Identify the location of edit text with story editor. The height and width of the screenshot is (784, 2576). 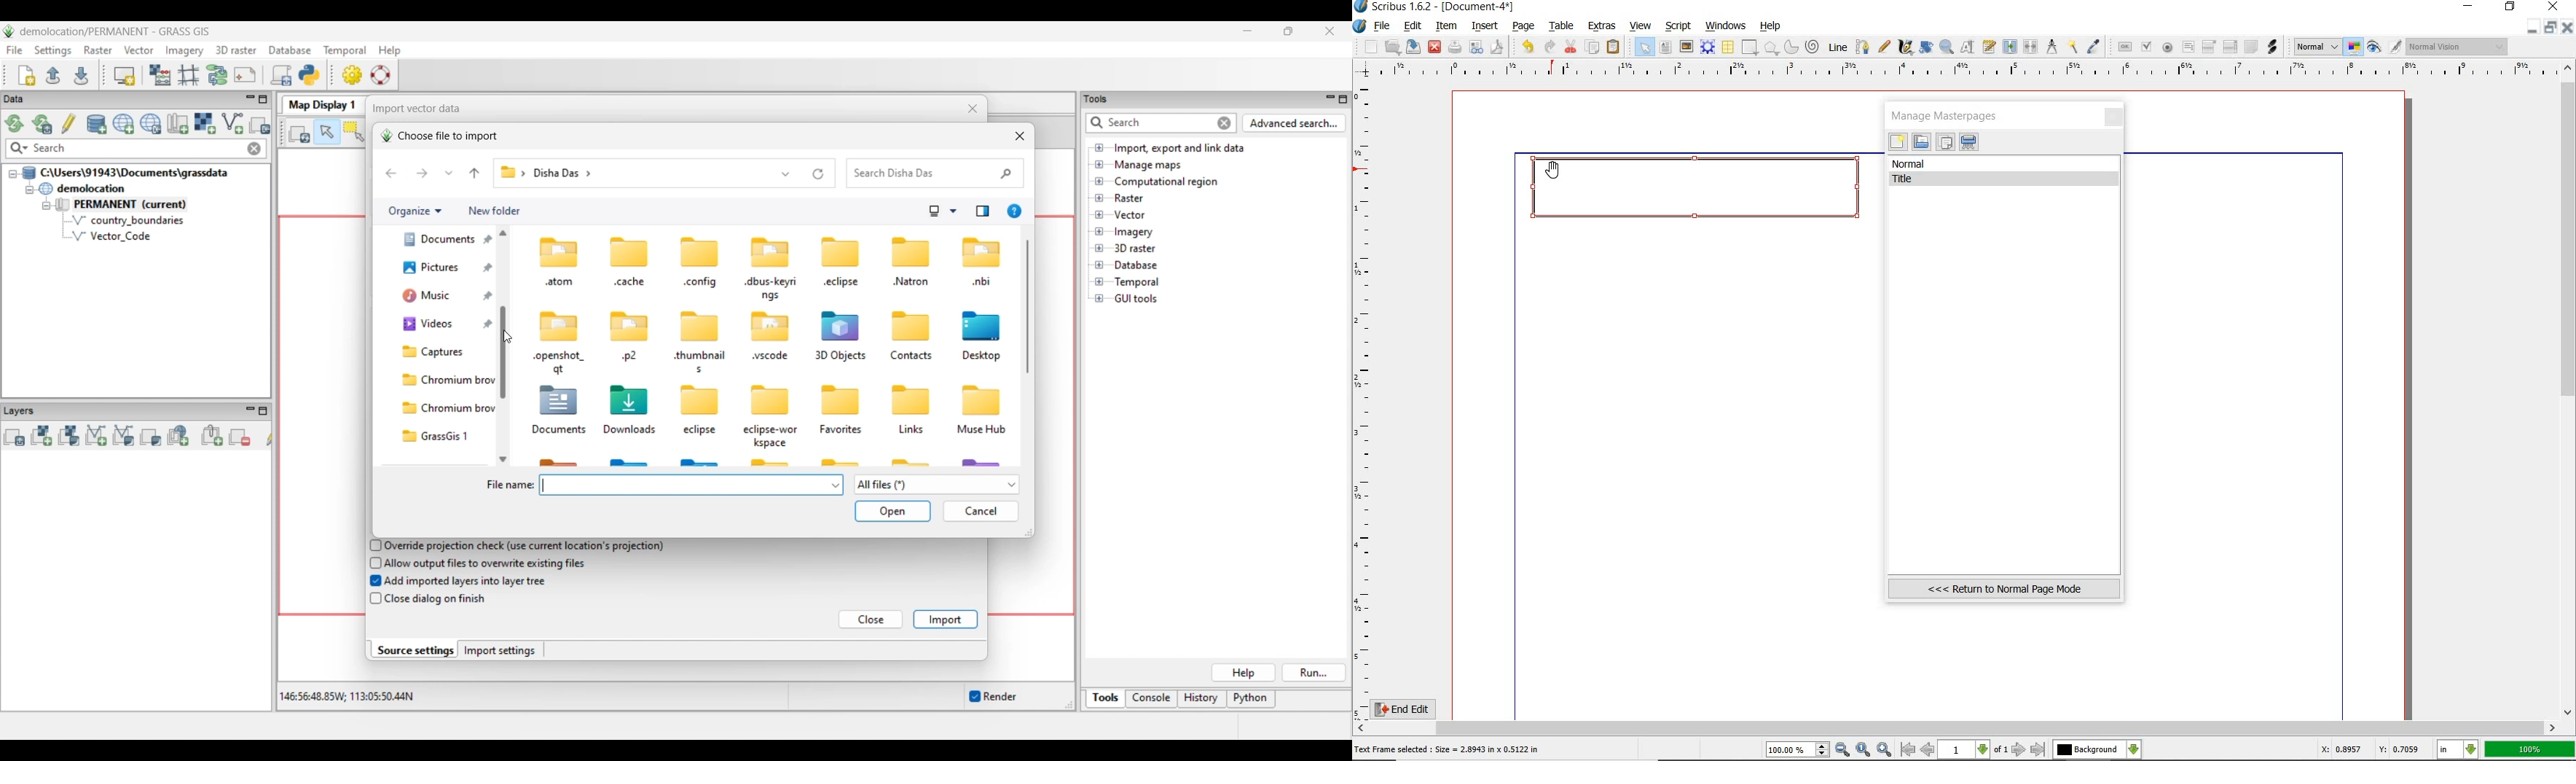
(1990, 48).